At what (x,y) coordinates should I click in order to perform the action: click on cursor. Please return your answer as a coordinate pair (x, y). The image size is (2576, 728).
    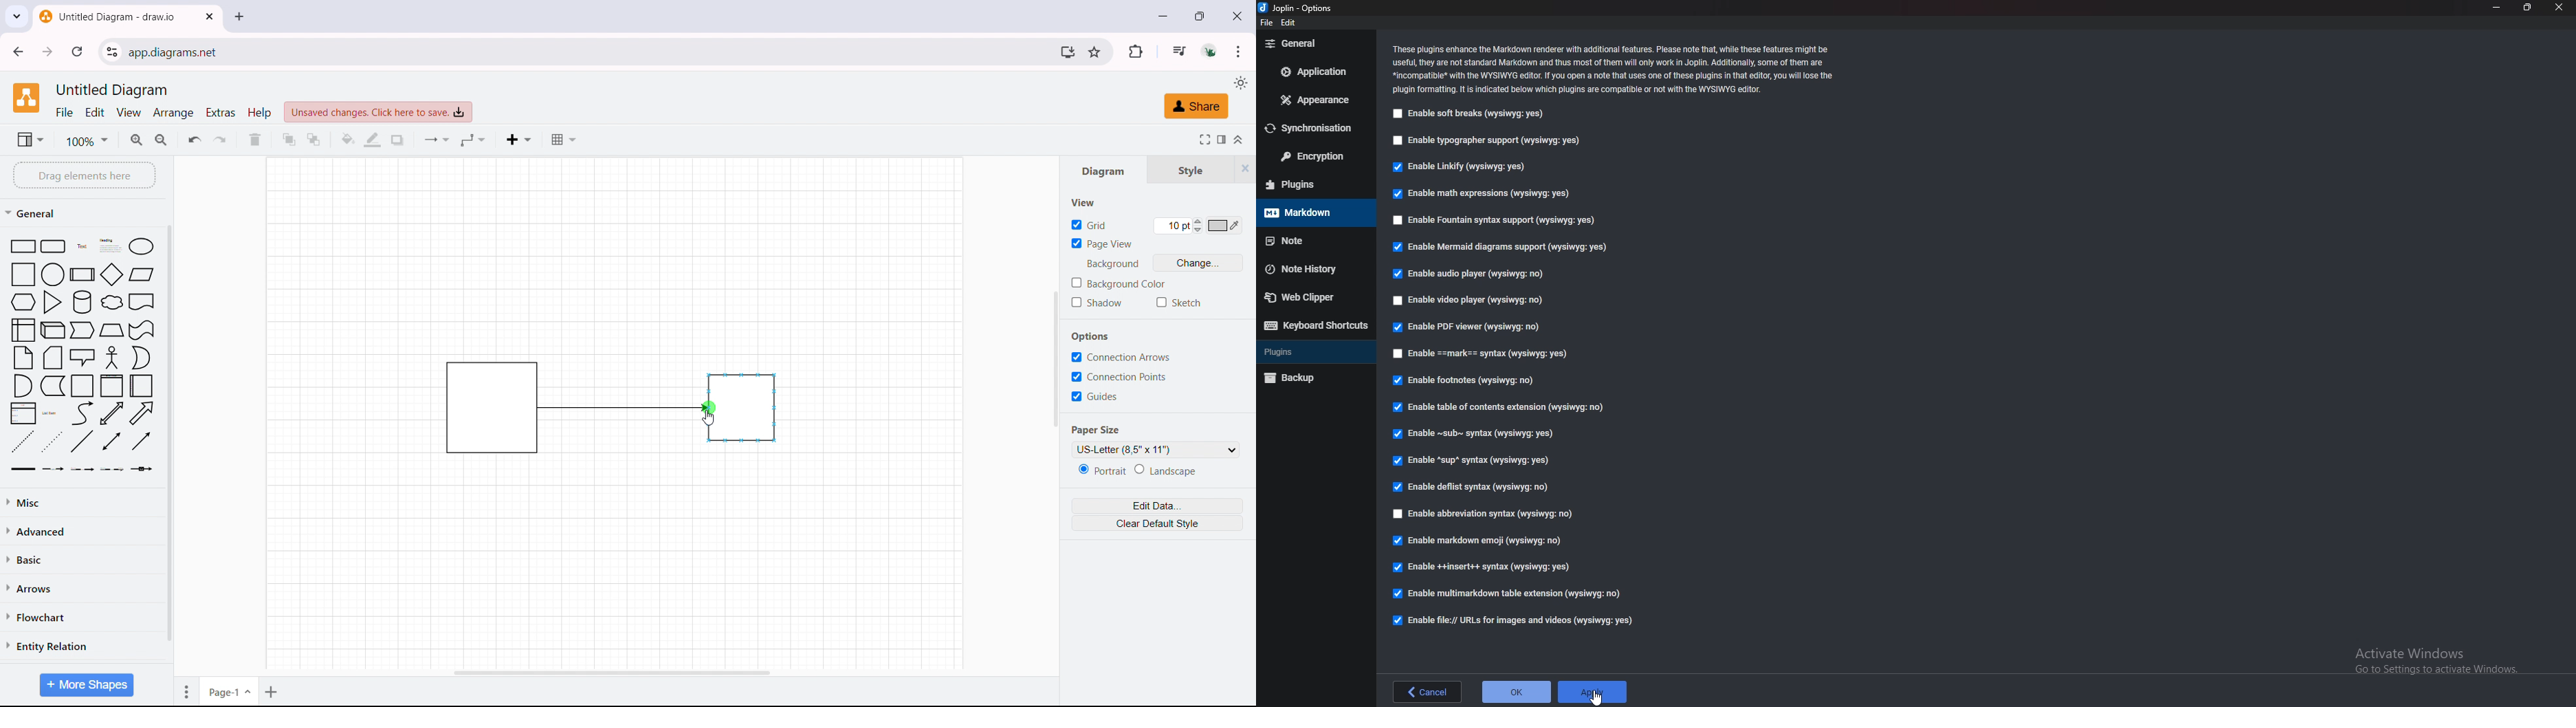
    Looking at the image, I should click on (708, 419).